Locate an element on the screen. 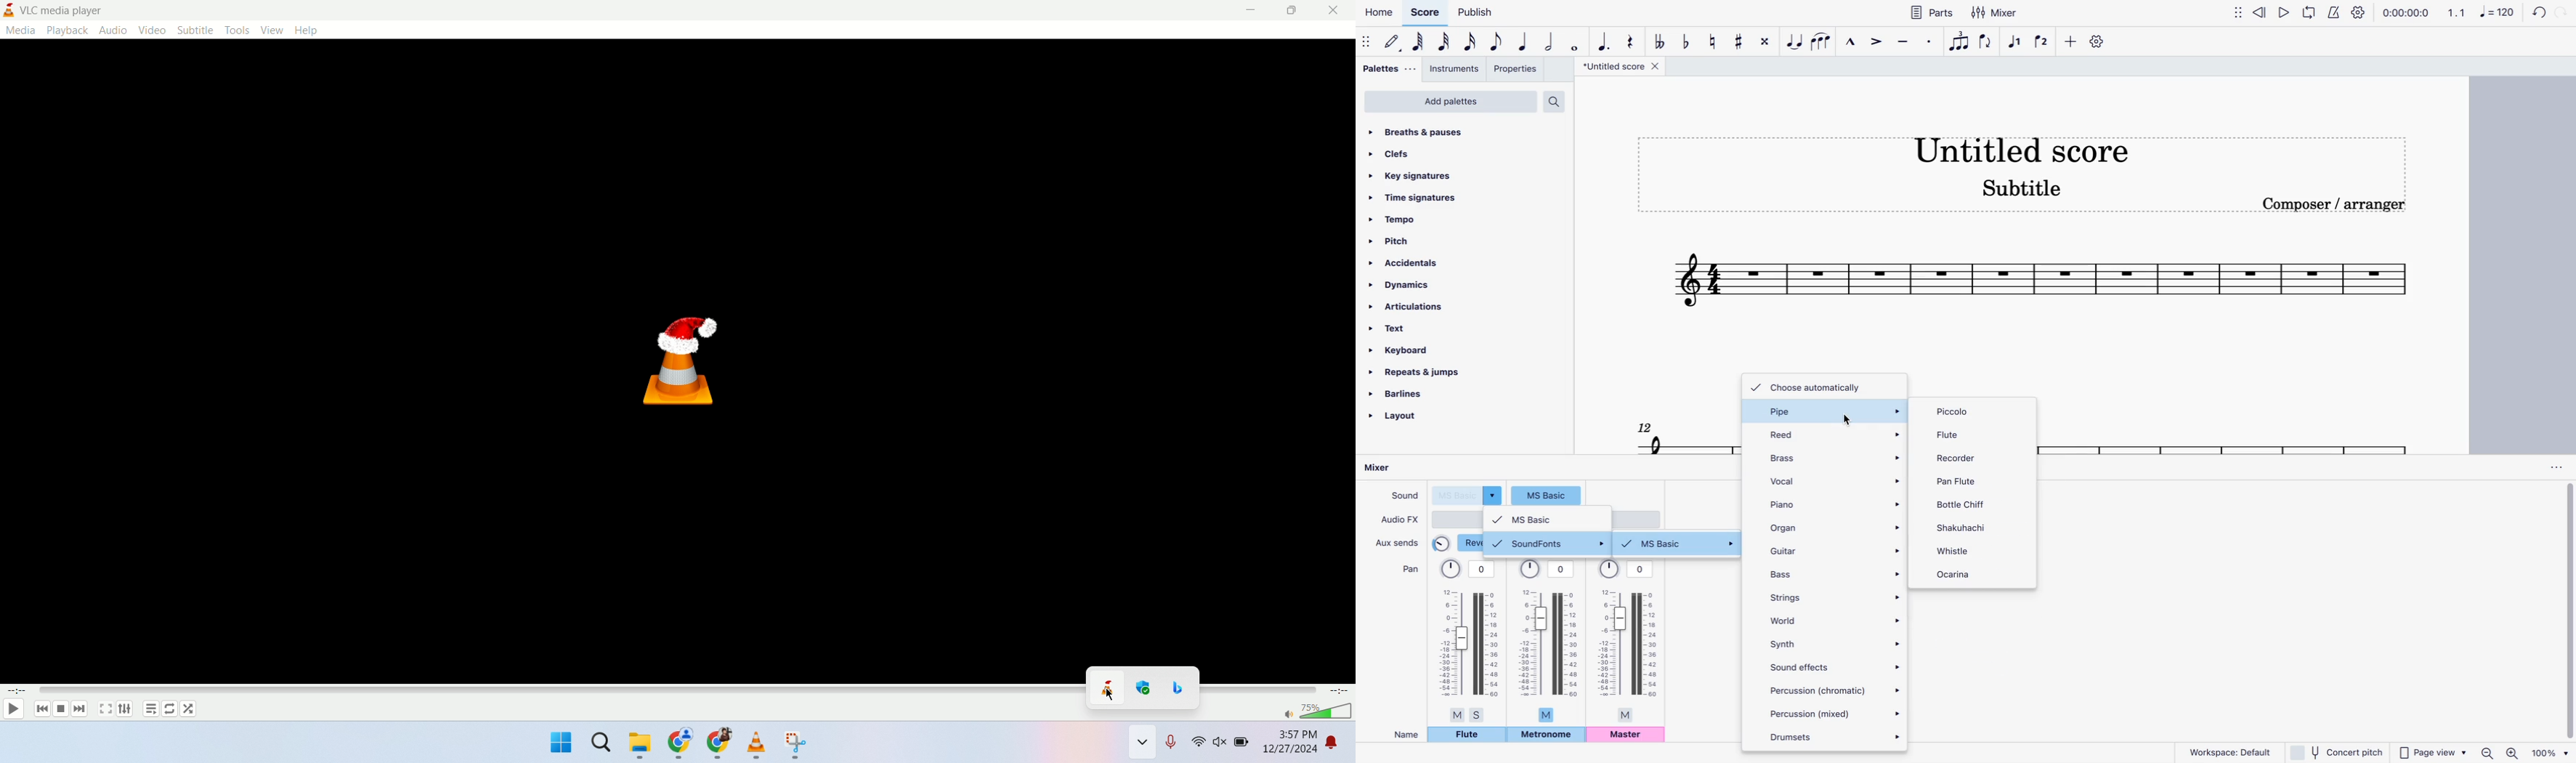 The width and height of the screenshot is (2576, 784). percussion (mixed) is located at coordinates (1835, 713).